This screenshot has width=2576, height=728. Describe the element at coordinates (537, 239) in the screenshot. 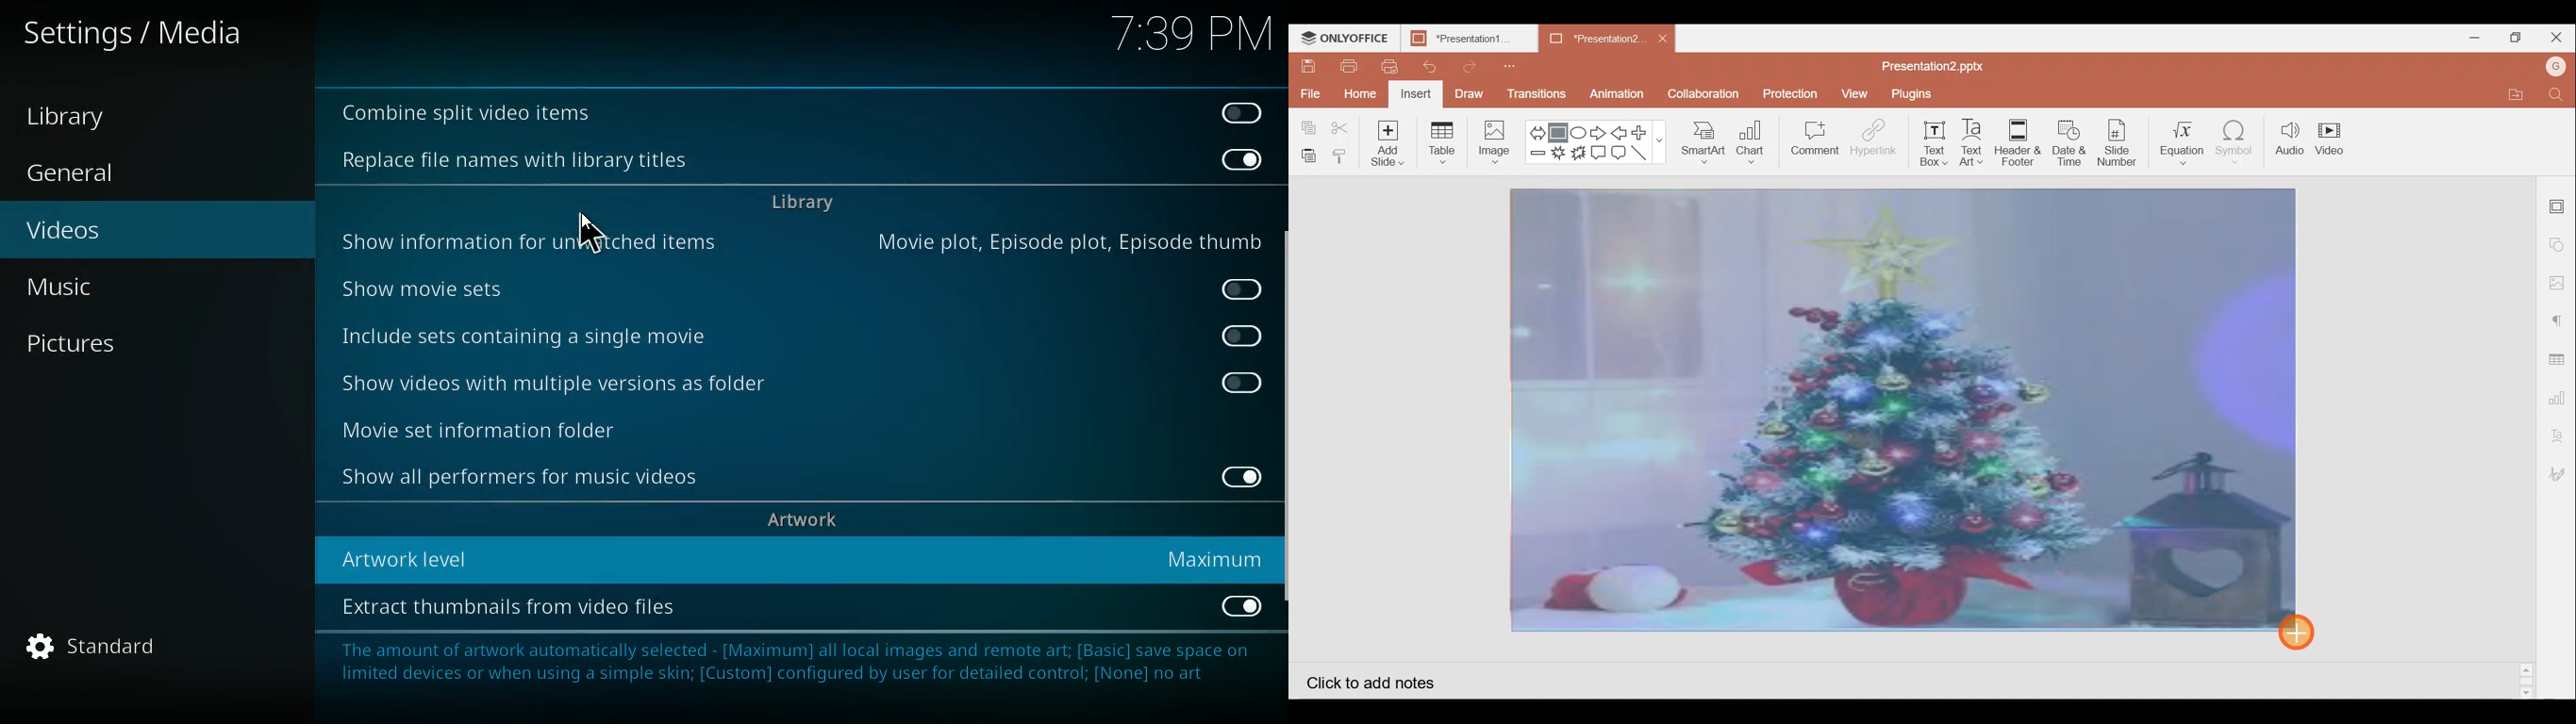

I see `show information` at that location.